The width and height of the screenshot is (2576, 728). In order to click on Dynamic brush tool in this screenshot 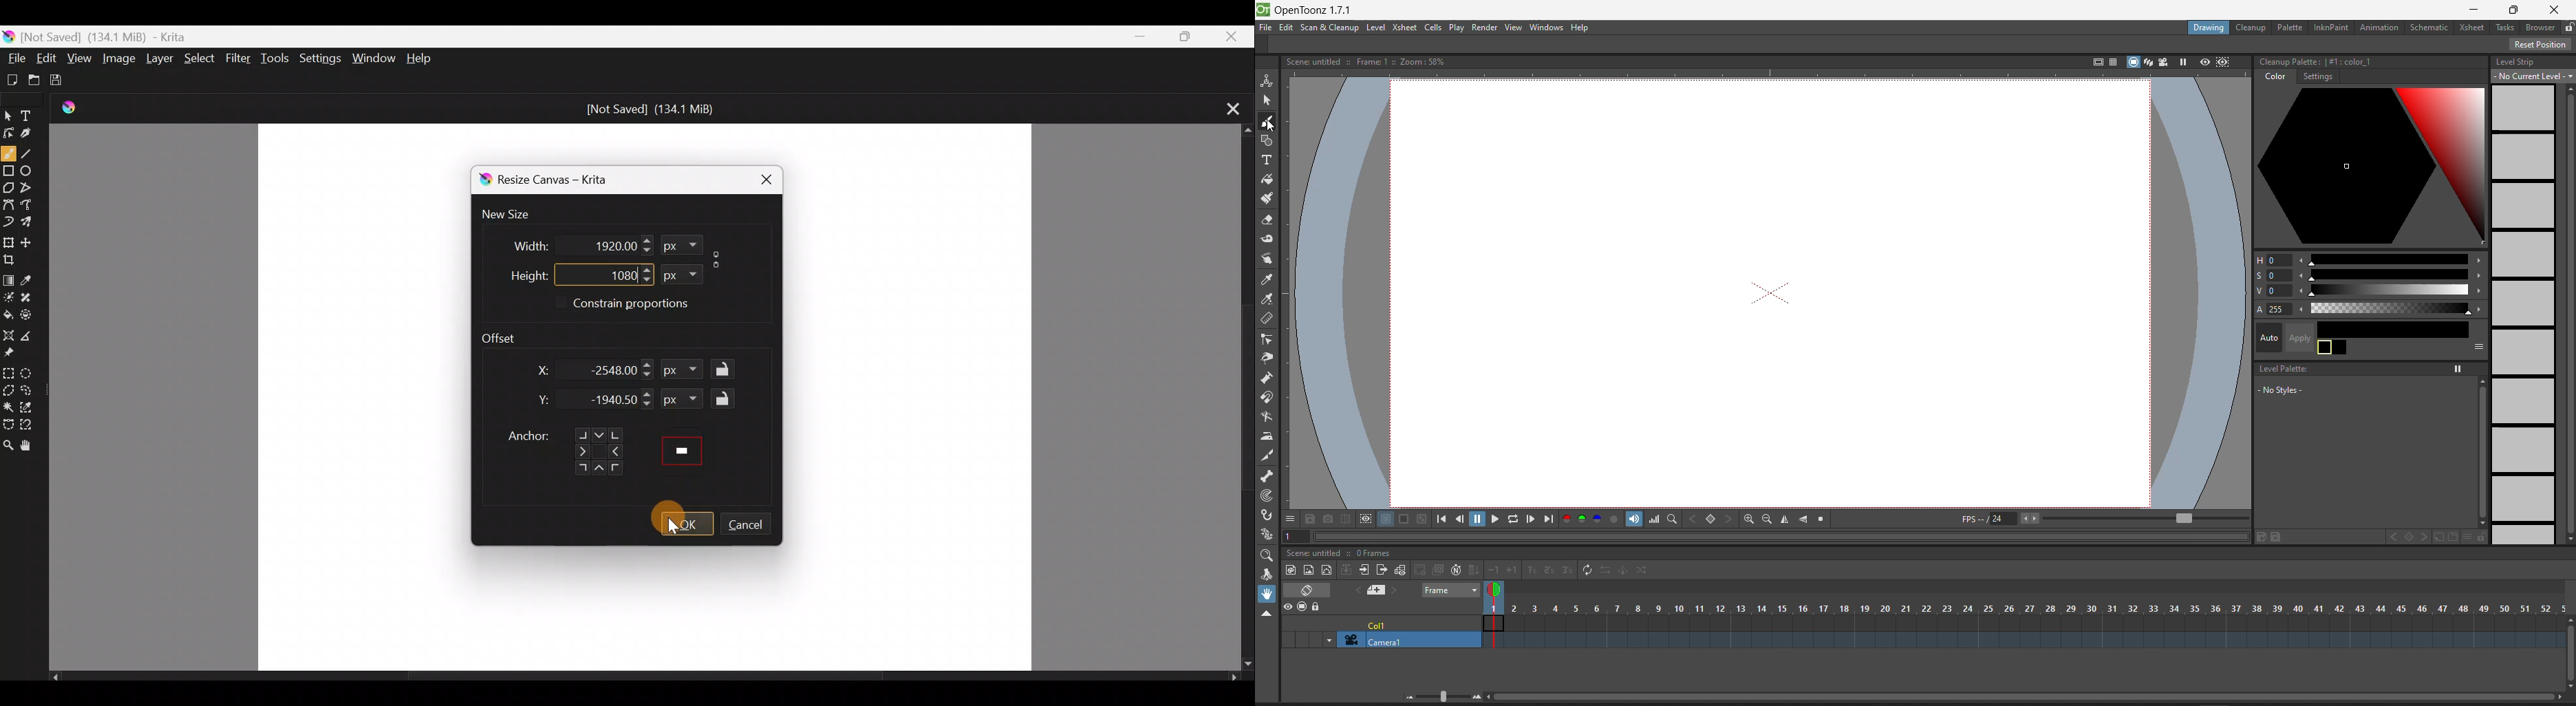, I will do `click(8, 221)`.